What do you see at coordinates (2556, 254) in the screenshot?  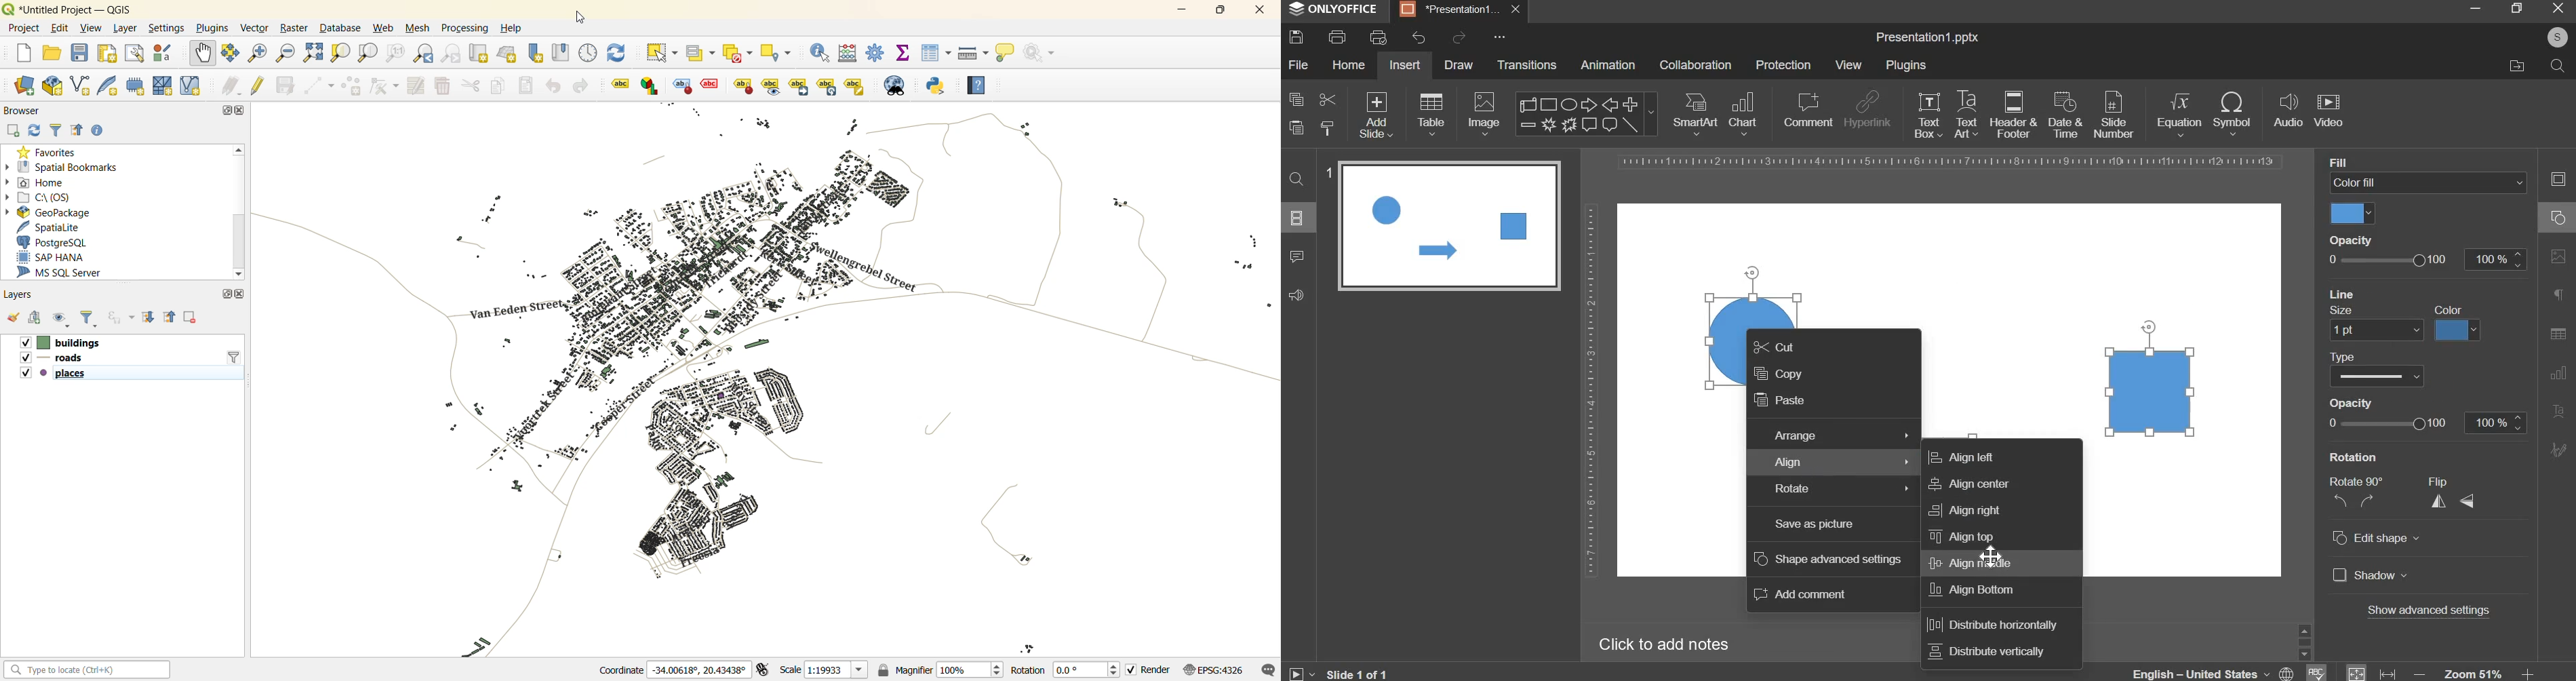 I see `image setting` at bounding box center [2556, 254].